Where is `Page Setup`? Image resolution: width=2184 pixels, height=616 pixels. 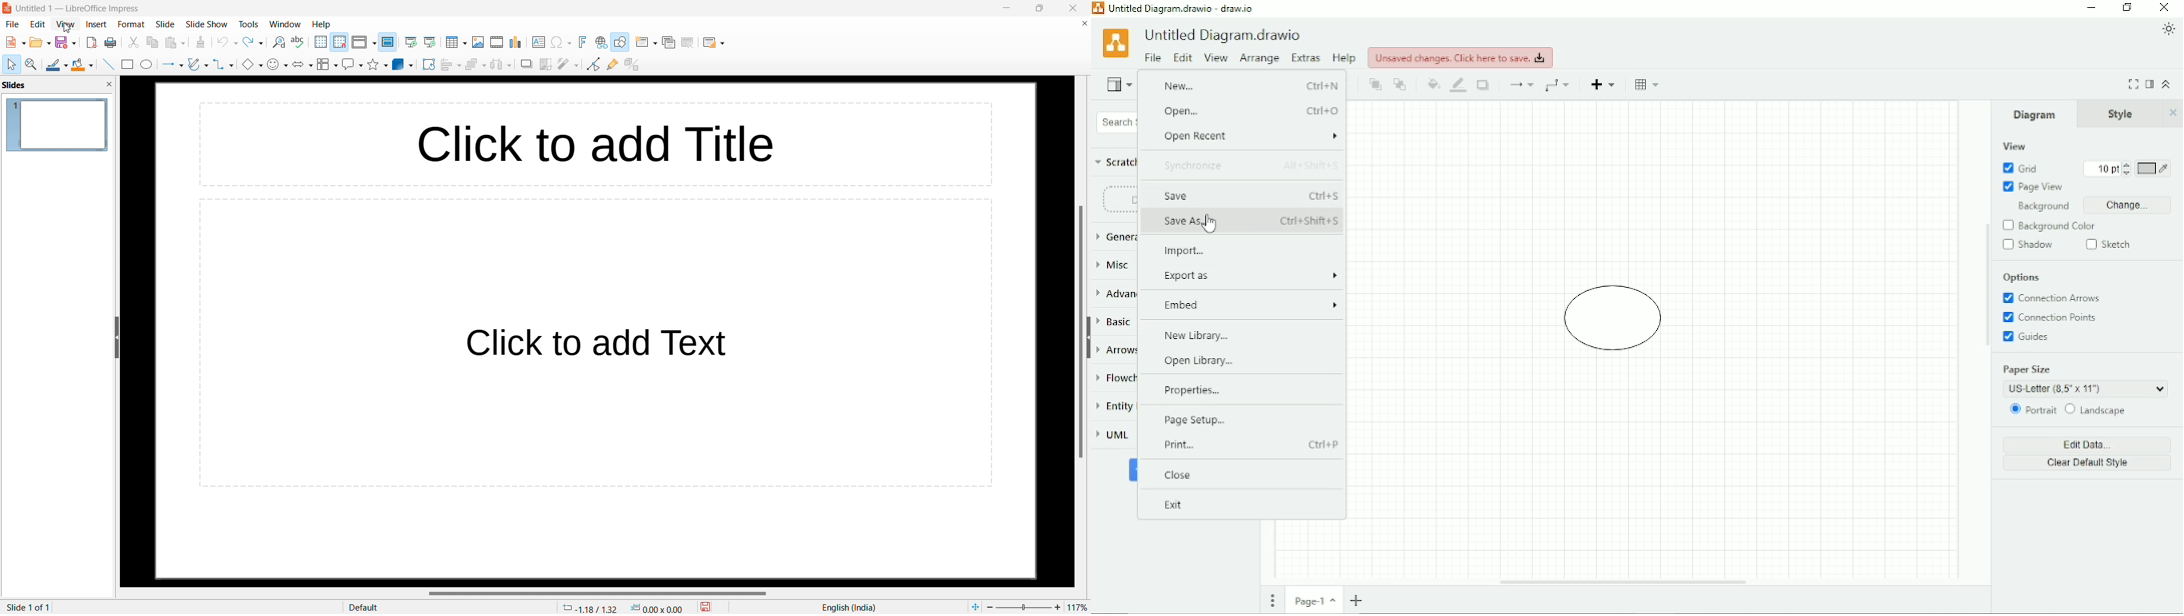 Page Setup is located at coordinates (1201, 421).